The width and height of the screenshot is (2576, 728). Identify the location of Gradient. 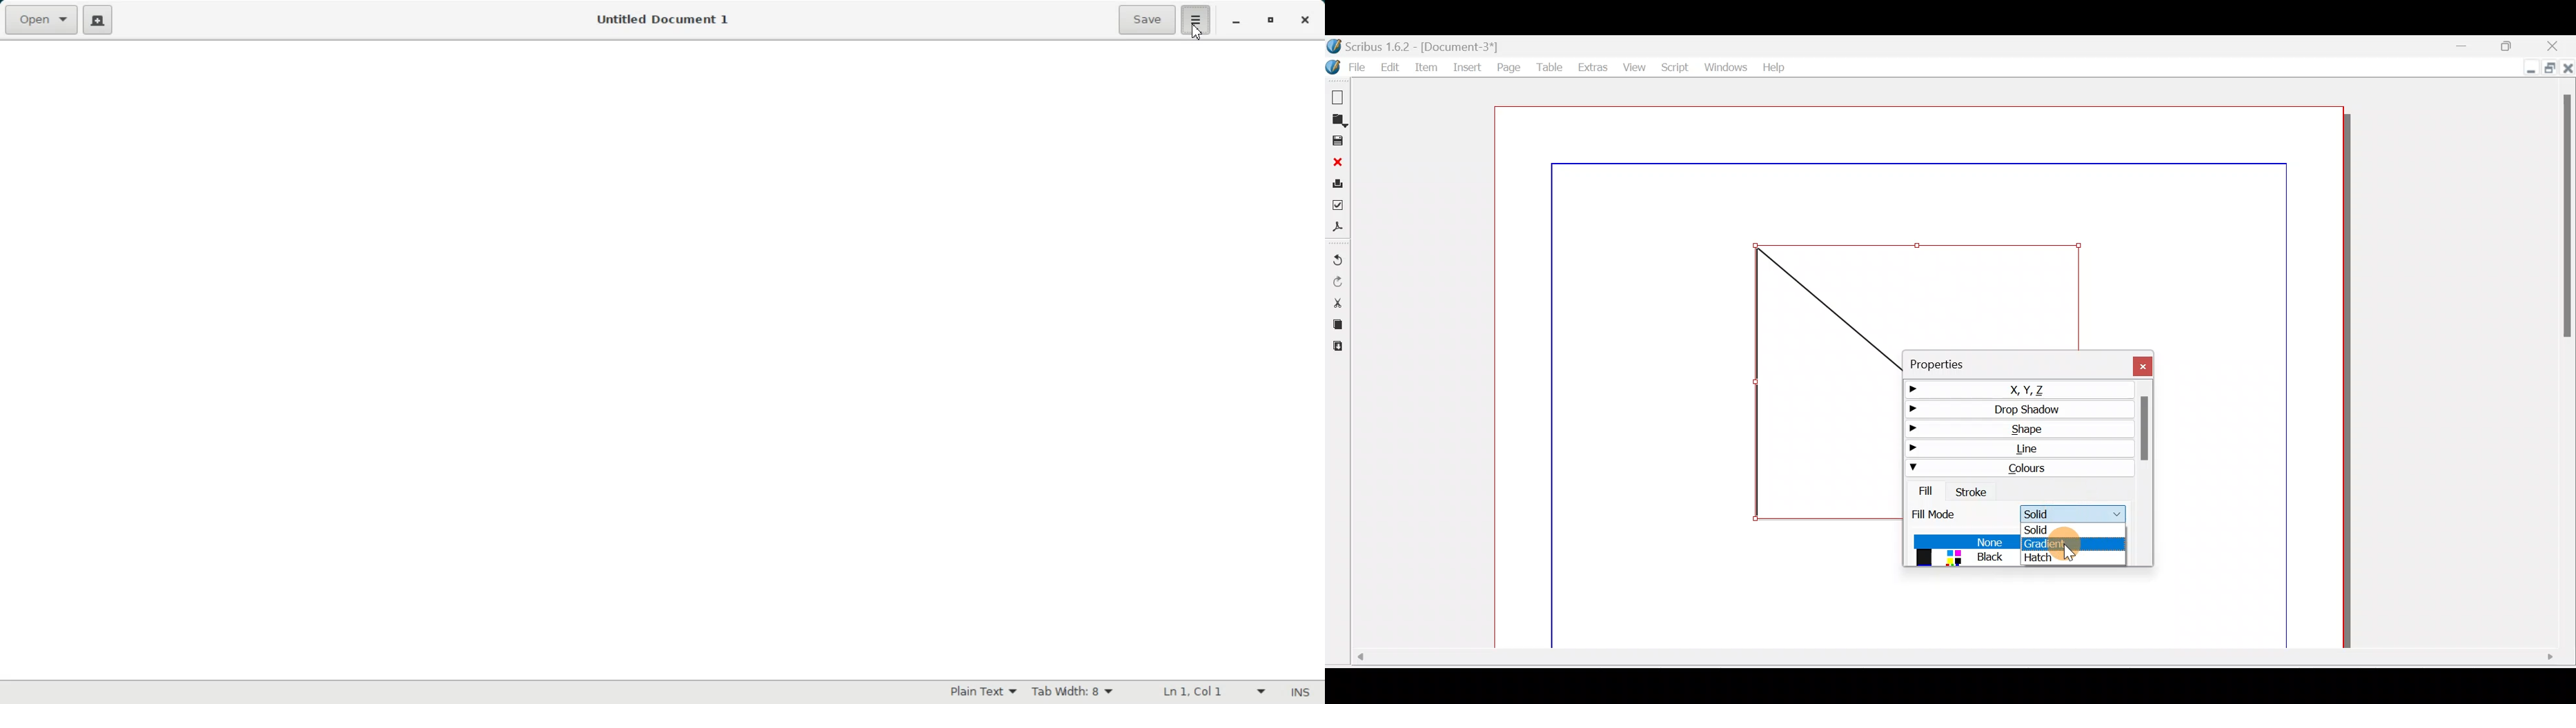
(2077, 545).